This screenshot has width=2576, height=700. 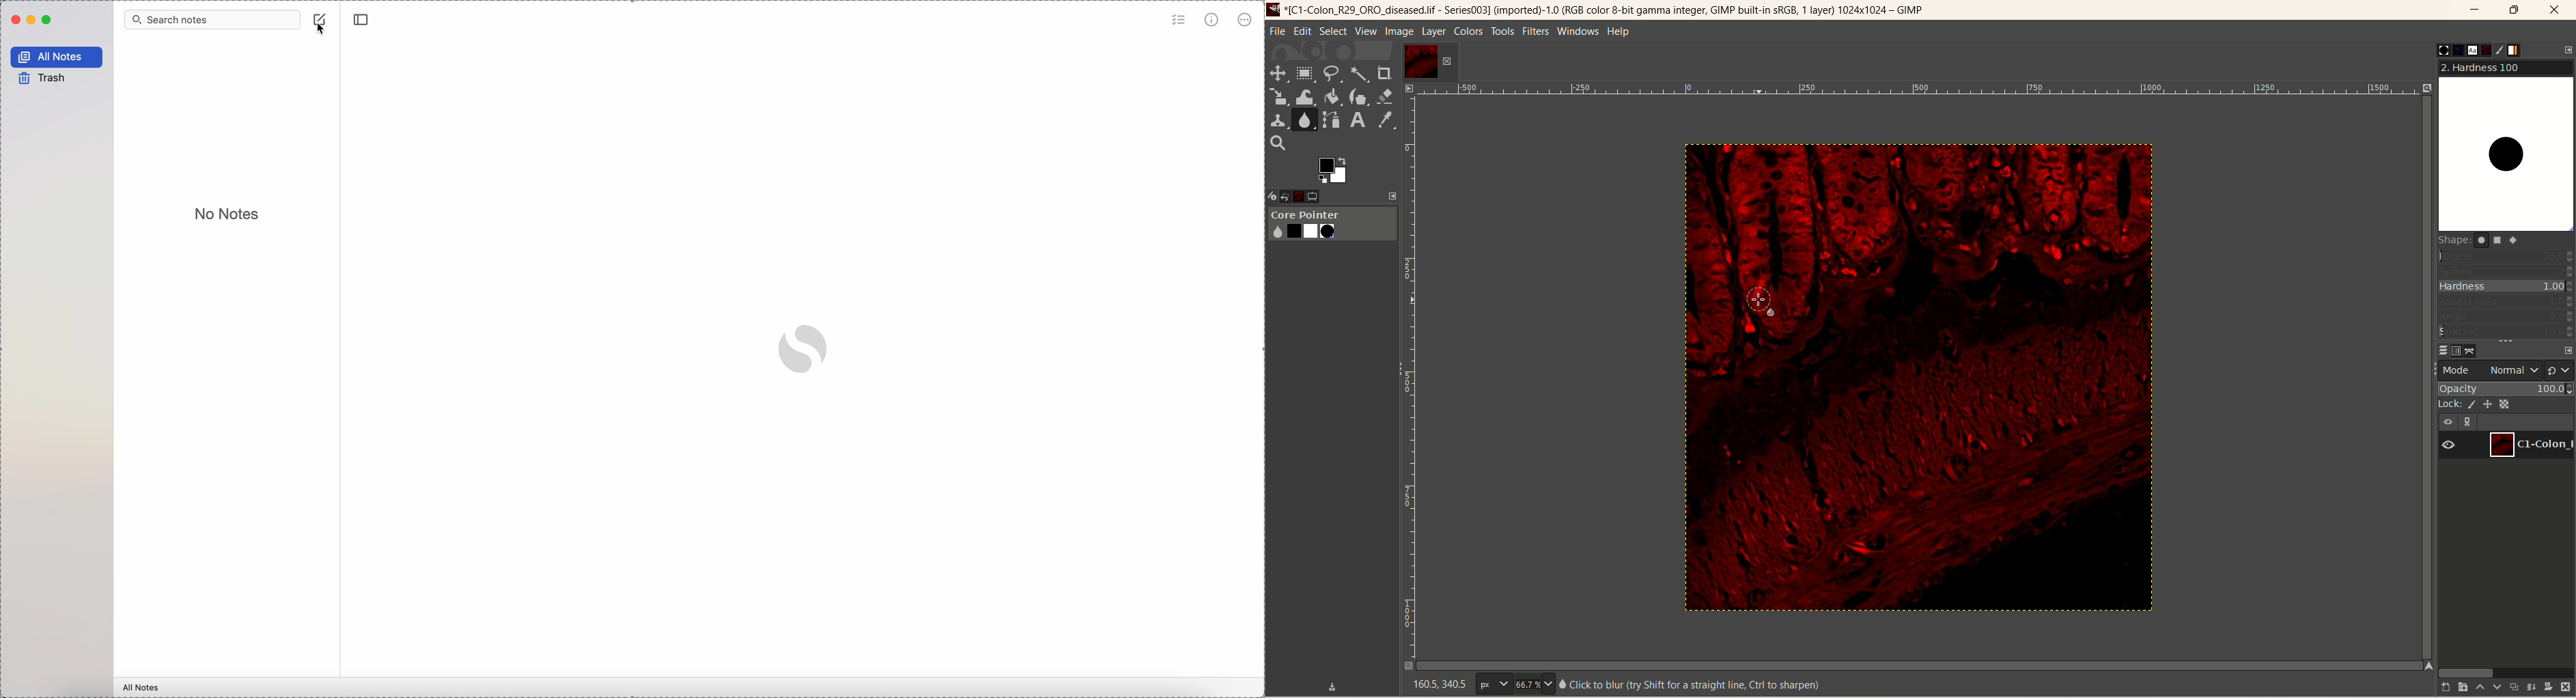 What do you see at coordinates (2467, 50) in the screenshot?
I see `fonts` at bounding box center [2467, 50].